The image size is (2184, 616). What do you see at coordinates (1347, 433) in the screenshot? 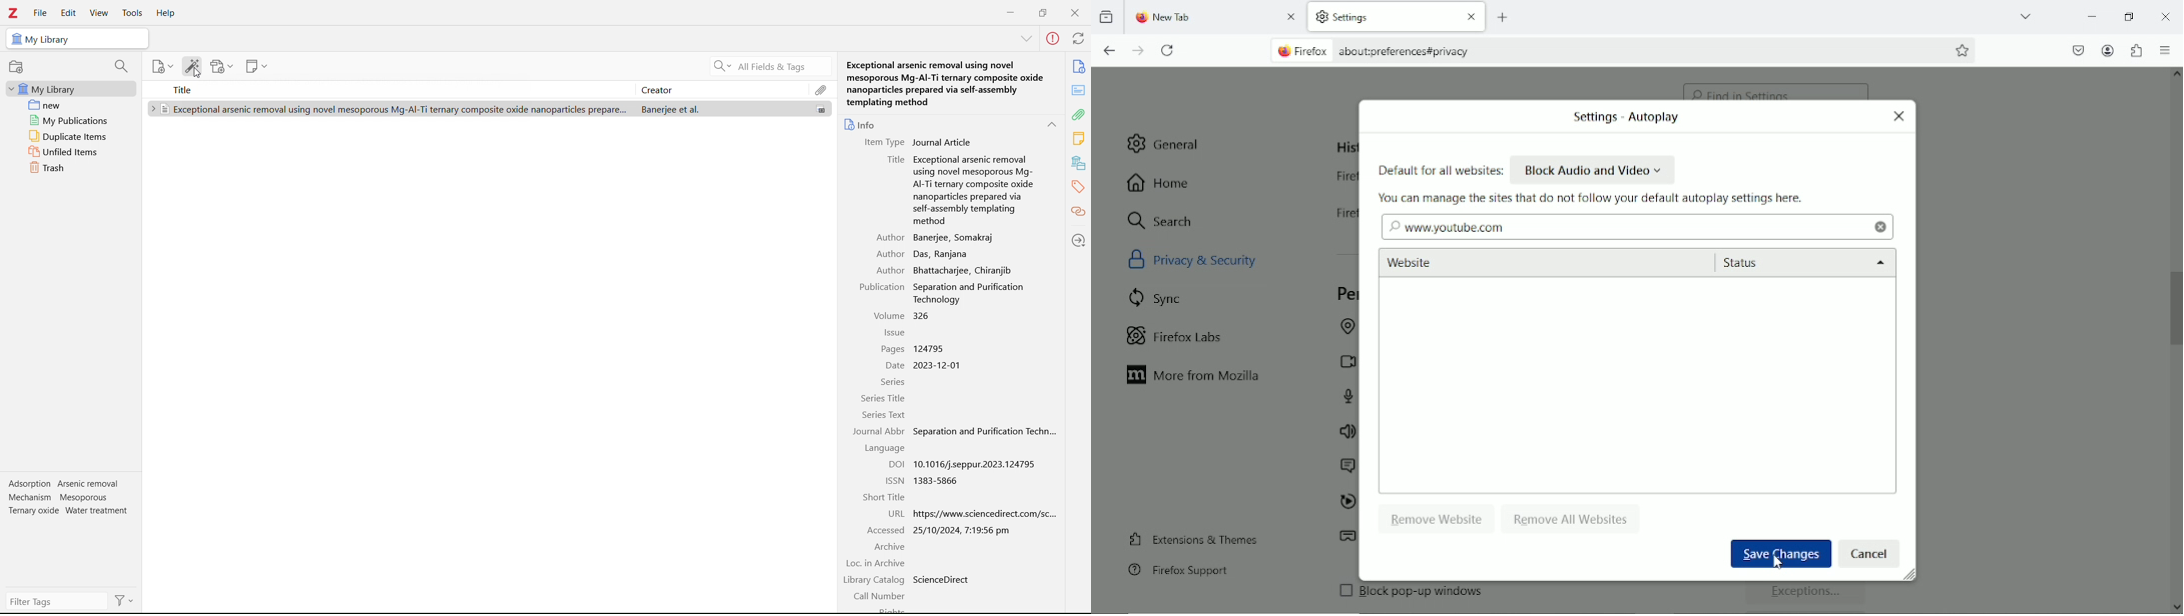
I see `speaker selection` at bounding box center [1347, 433].